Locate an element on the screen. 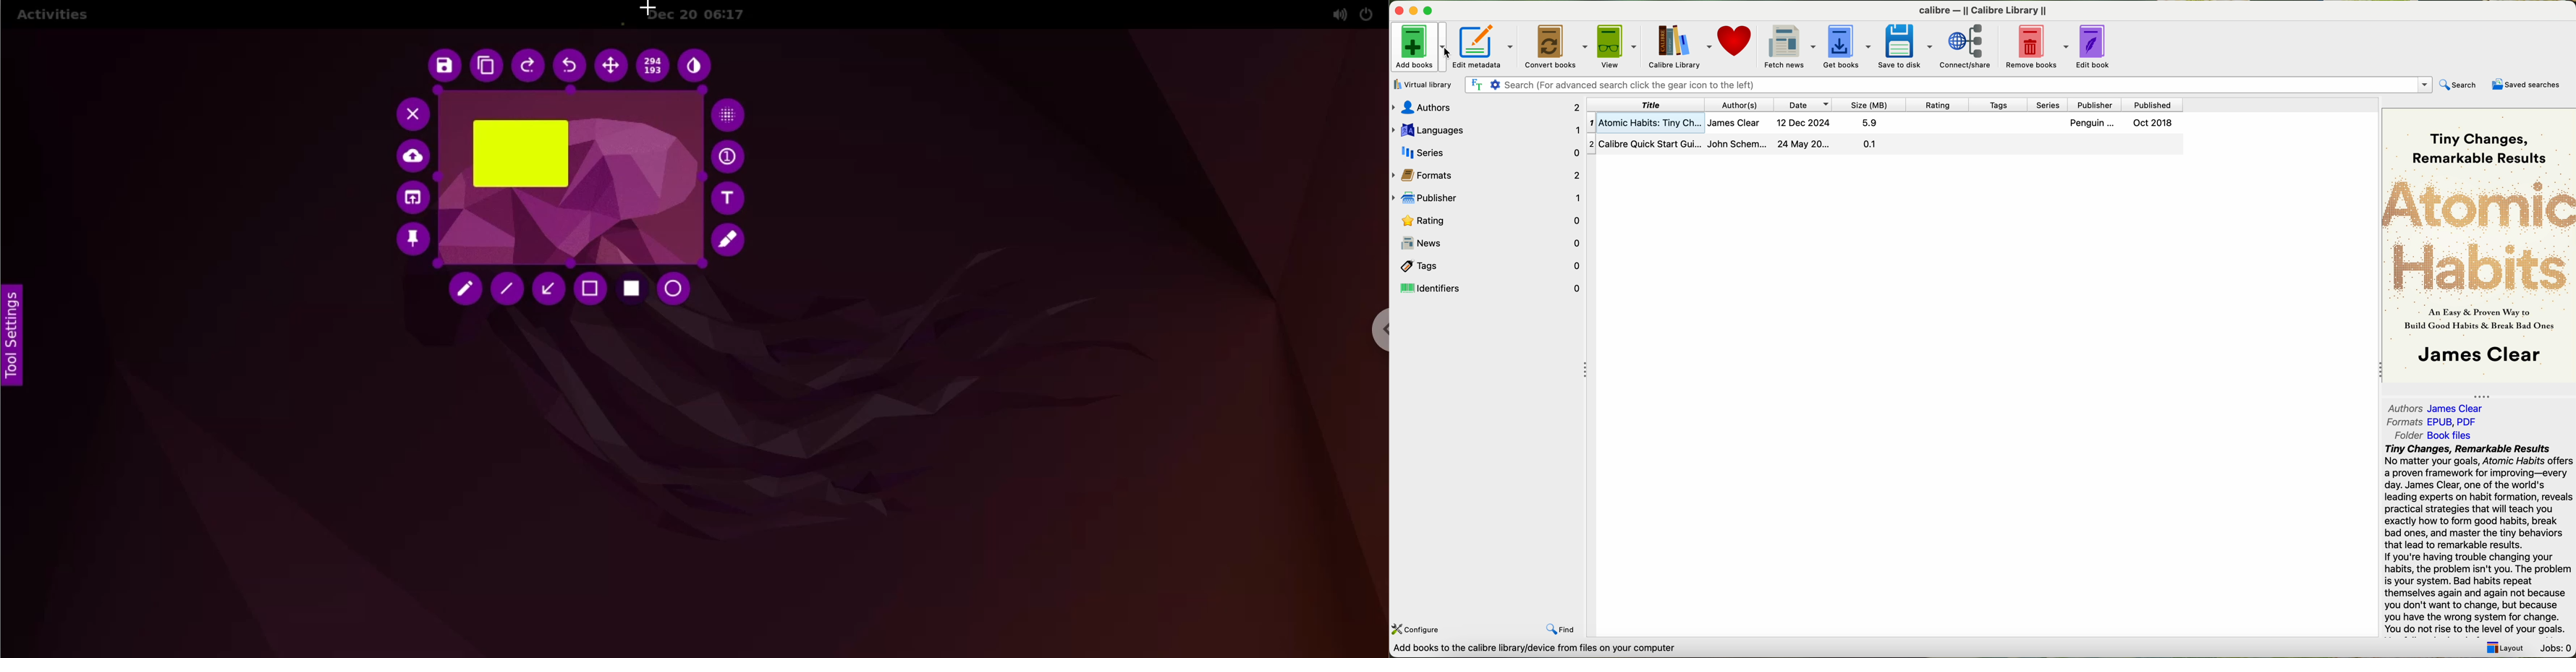  Cursor is located at coordinates (1448, 52).